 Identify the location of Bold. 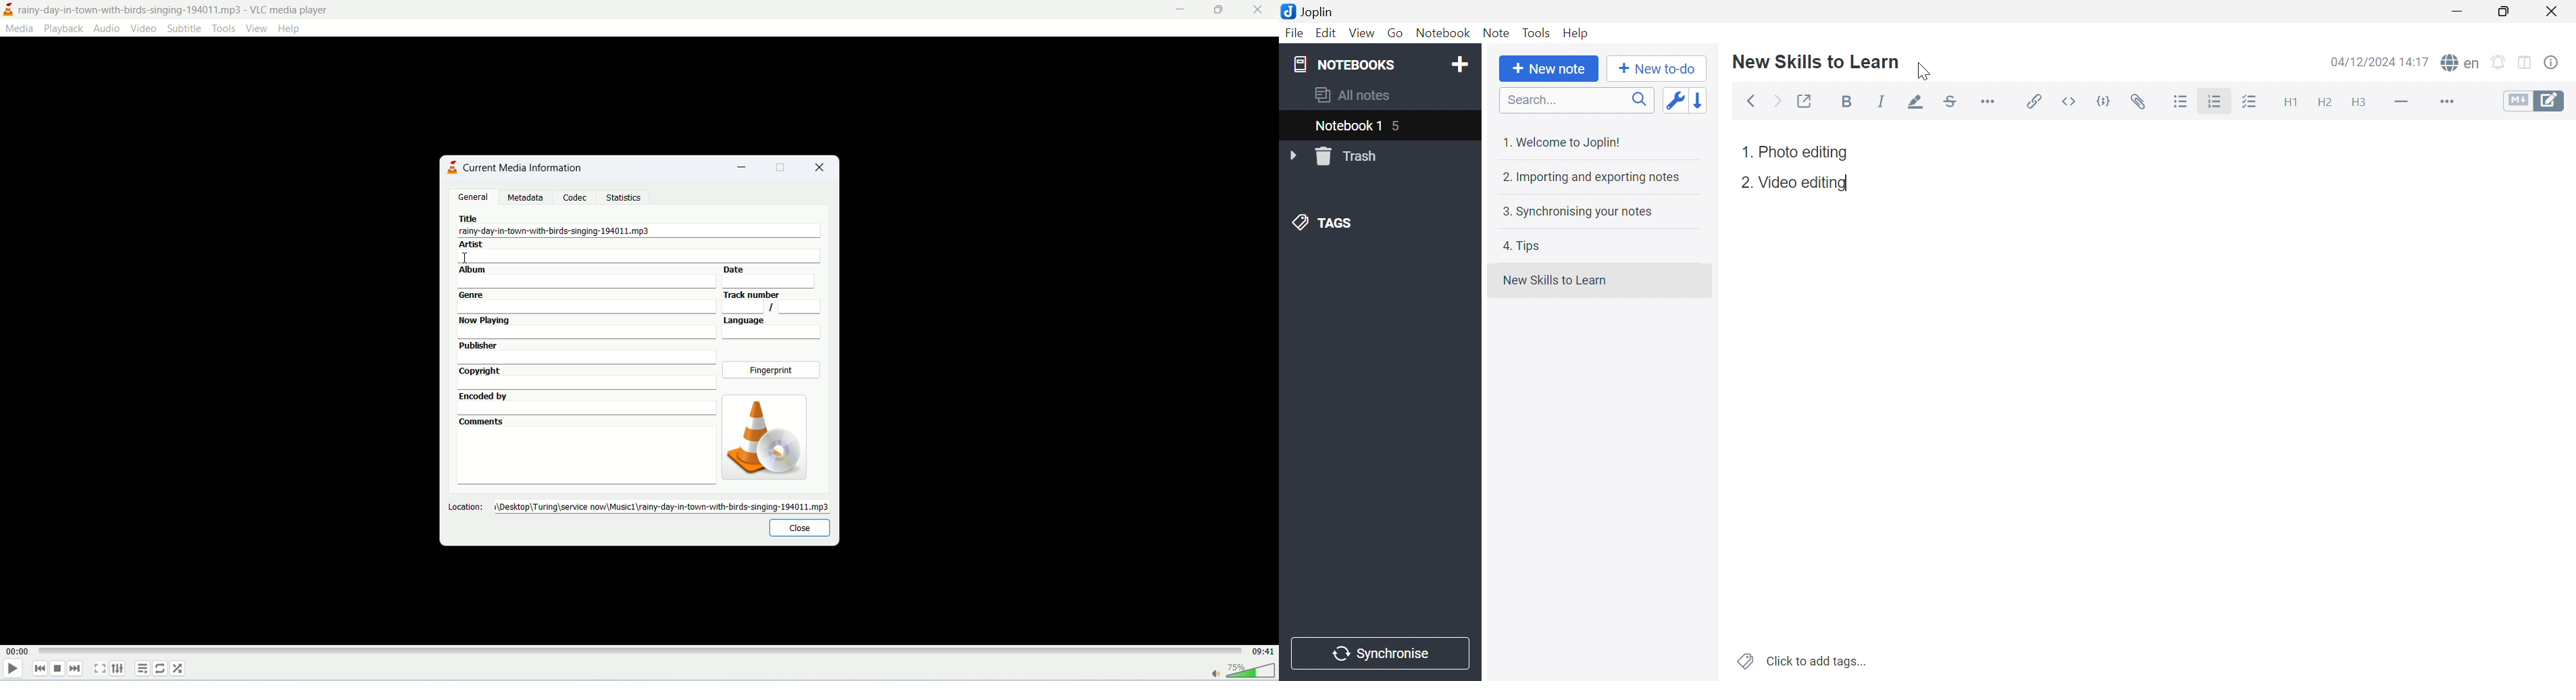
(1850, 103).